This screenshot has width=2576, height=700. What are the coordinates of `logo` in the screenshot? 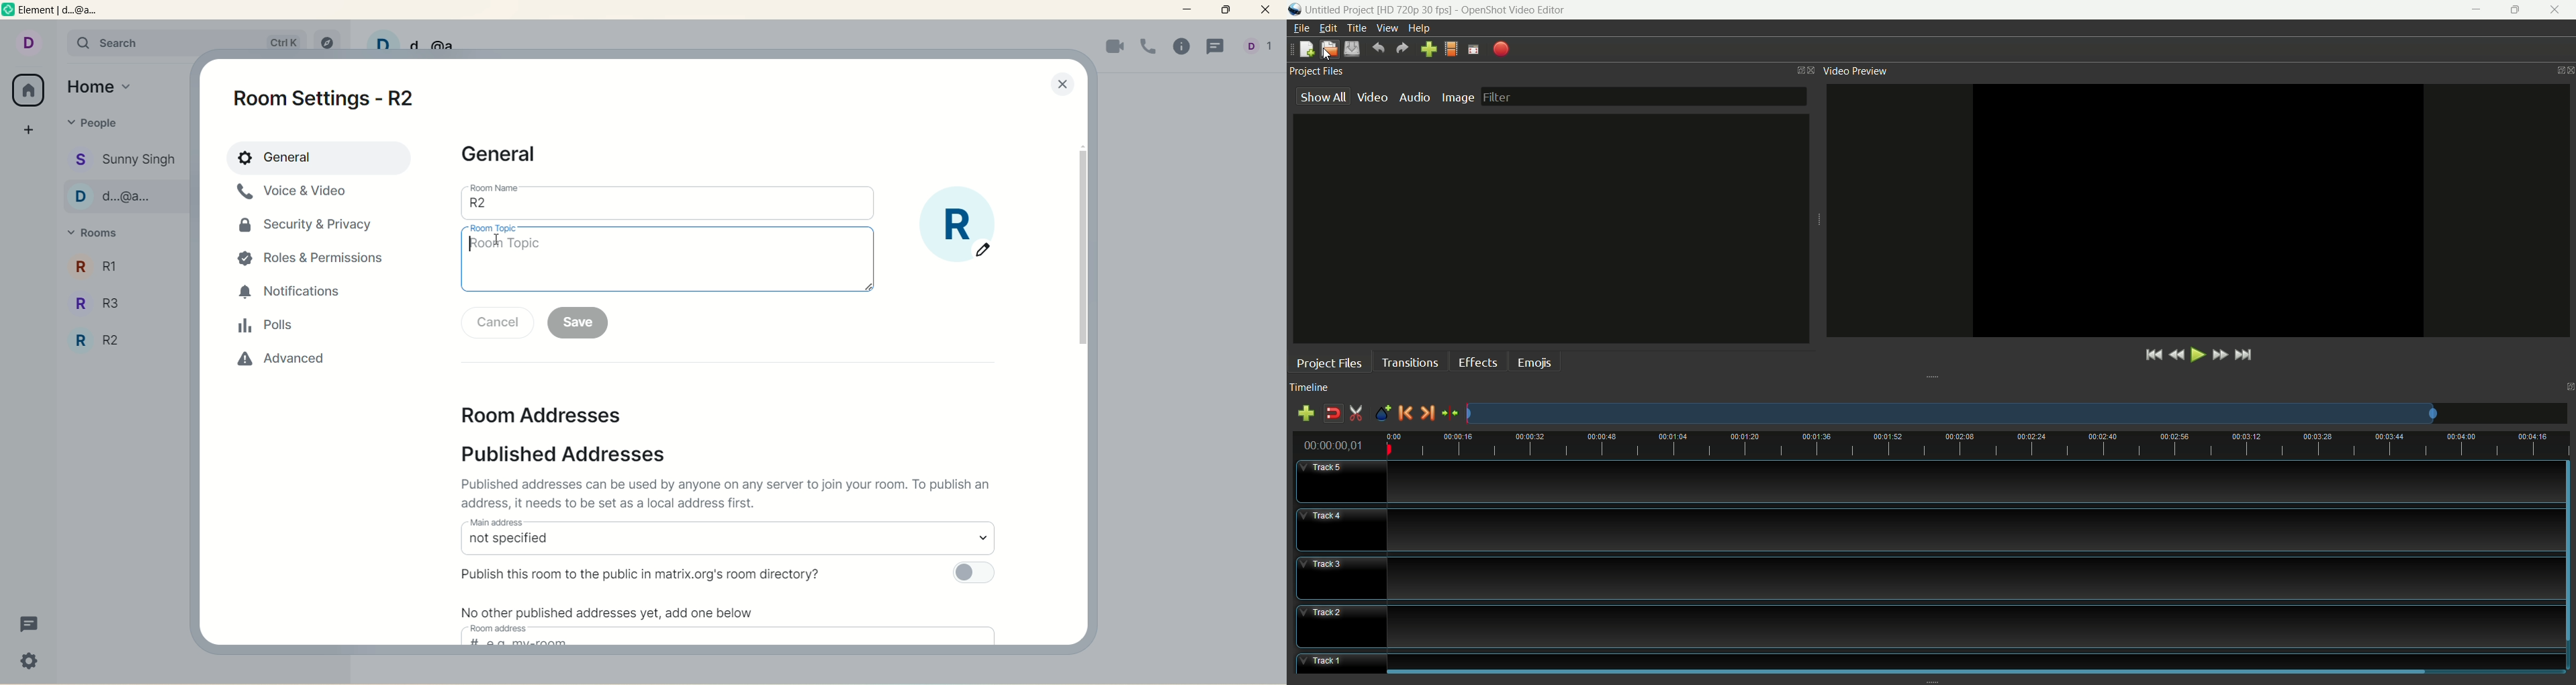 It's located at (9, 12).